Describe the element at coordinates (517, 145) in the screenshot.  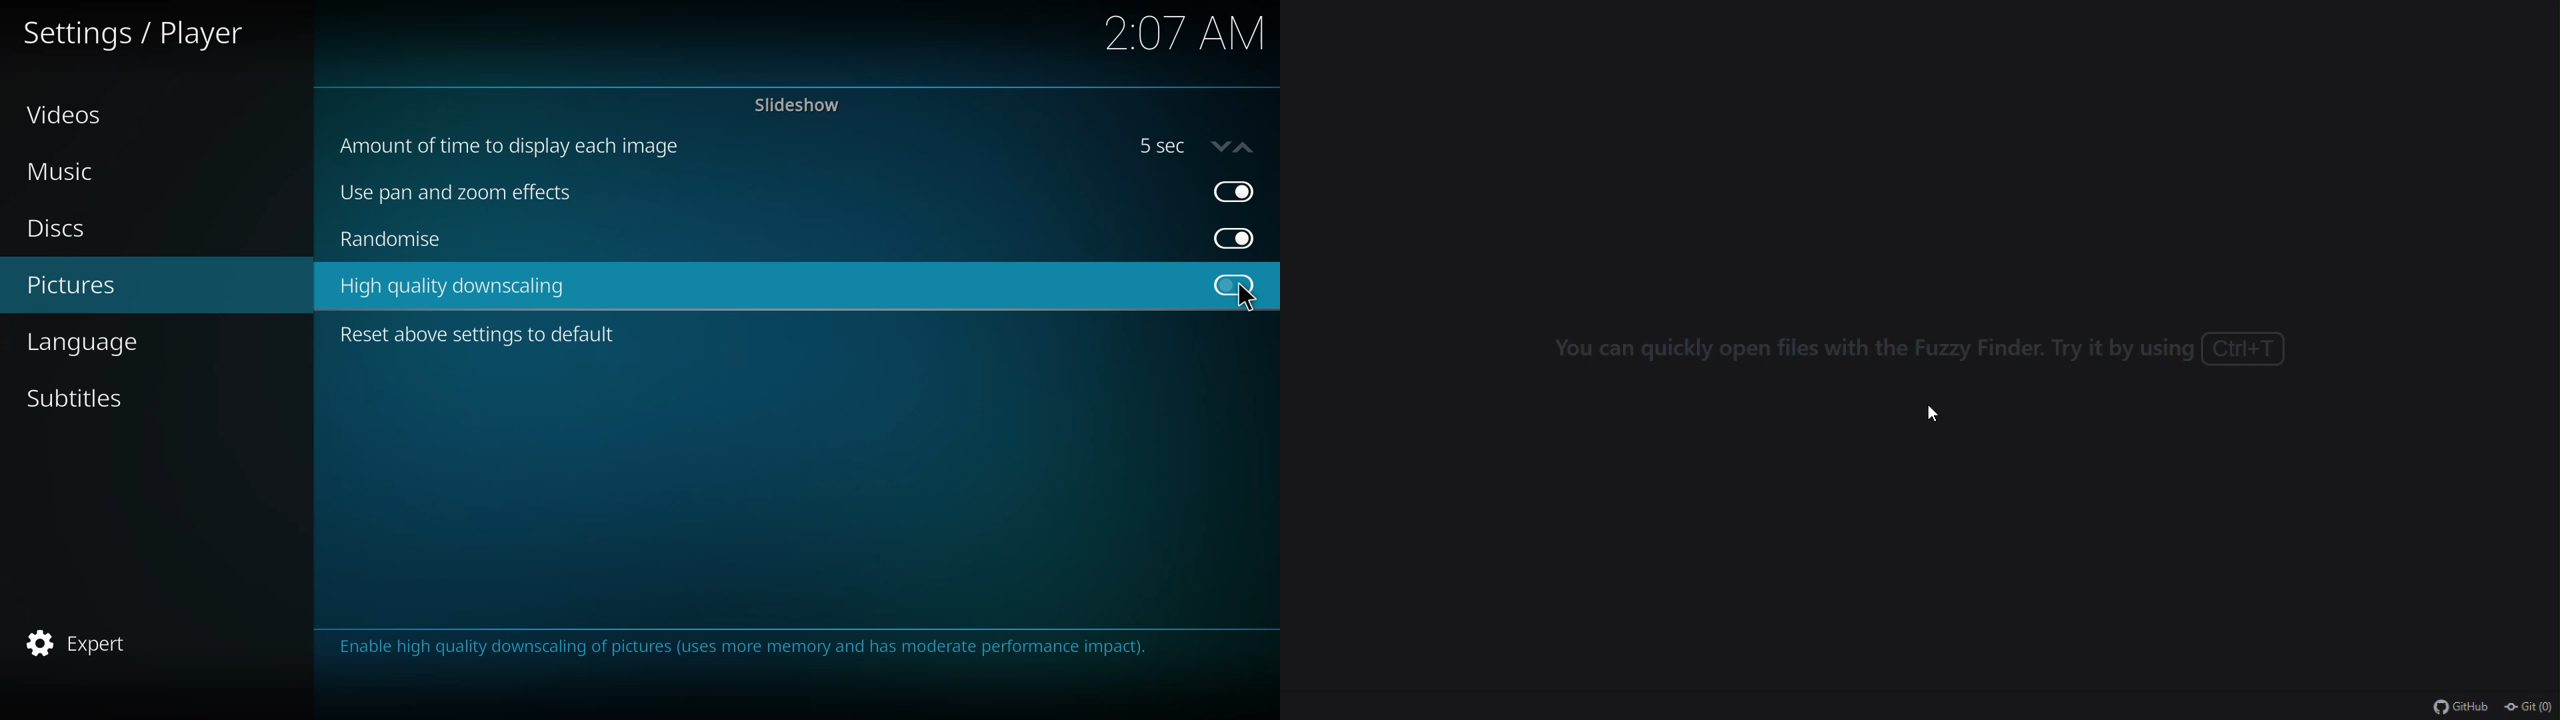
I see `amount of time to display each image` at that location.